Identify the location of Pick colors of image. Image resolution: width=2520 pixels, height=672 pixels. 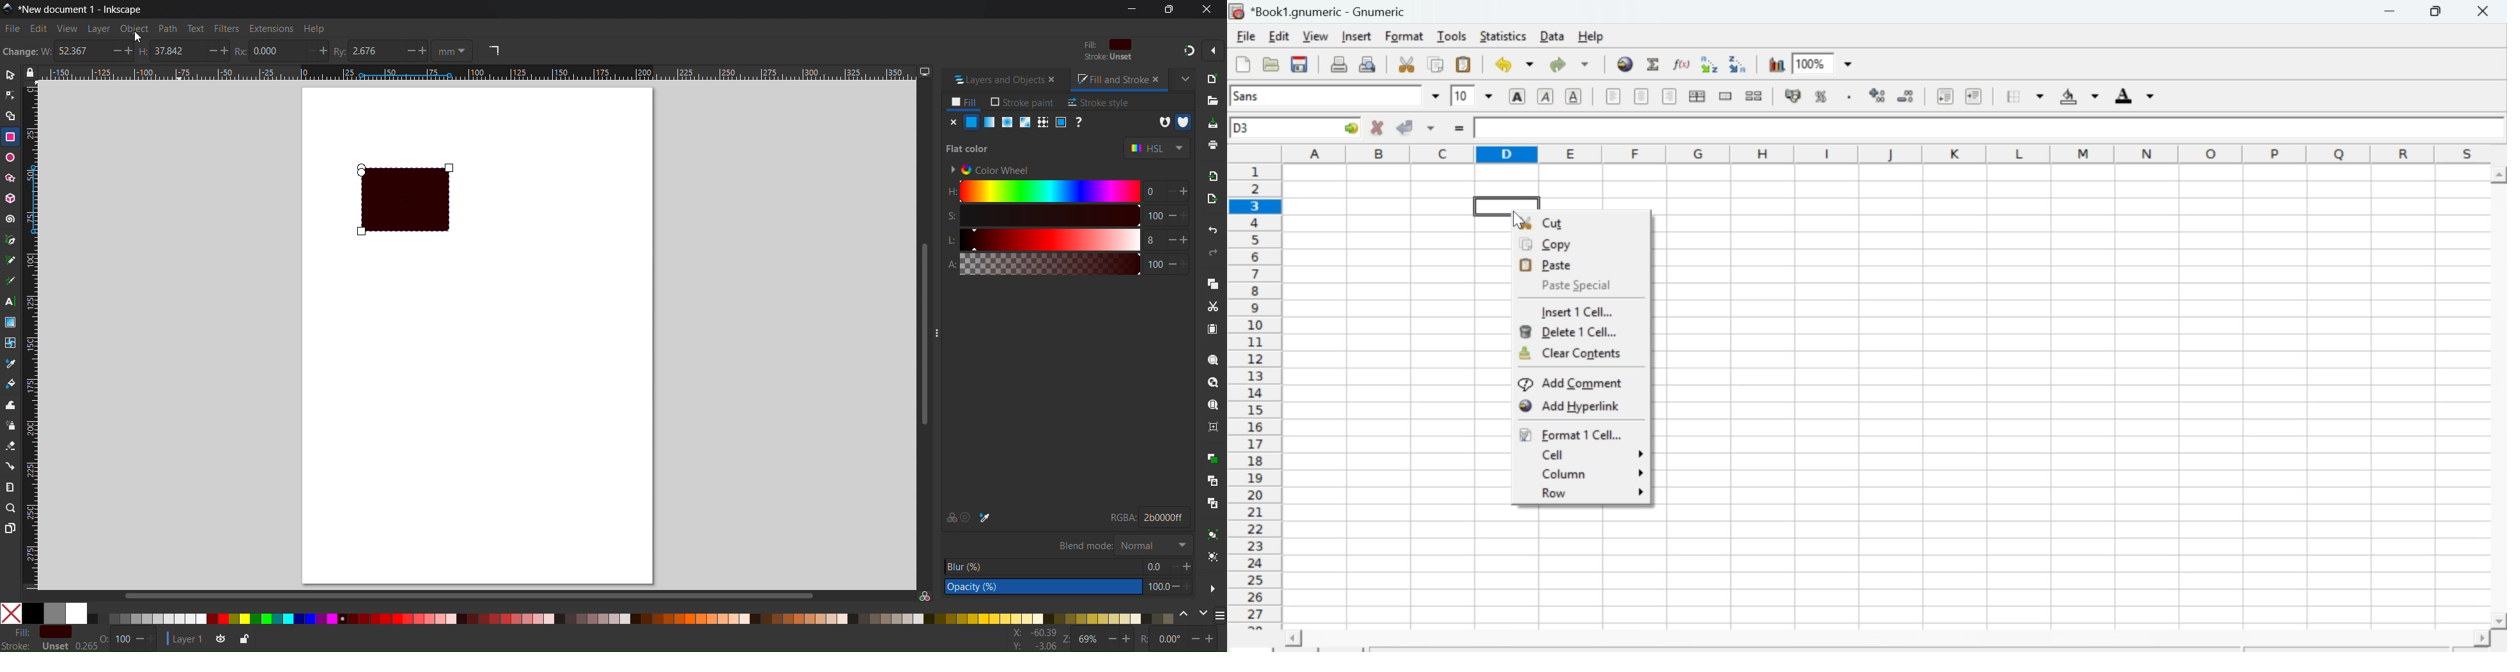
(986, 517).